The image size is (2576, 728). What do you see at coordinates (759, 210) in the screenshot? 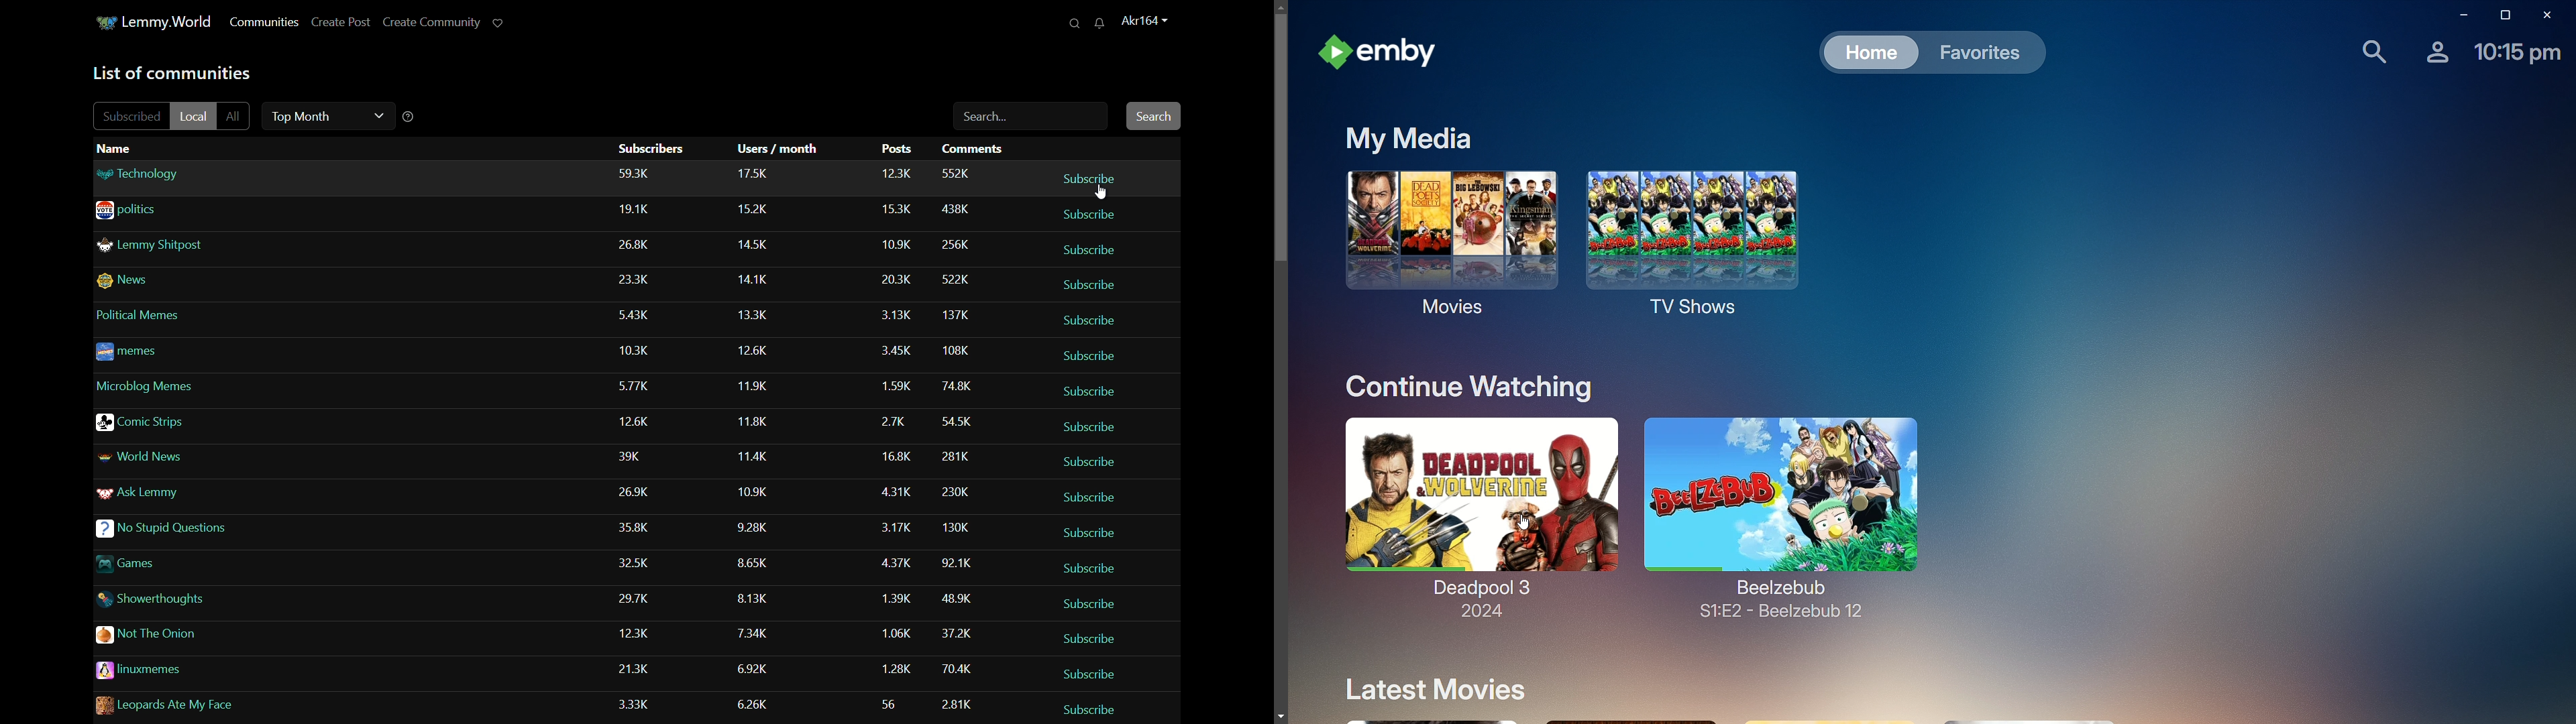
I see `user per month` at bounding box center [759, 210].